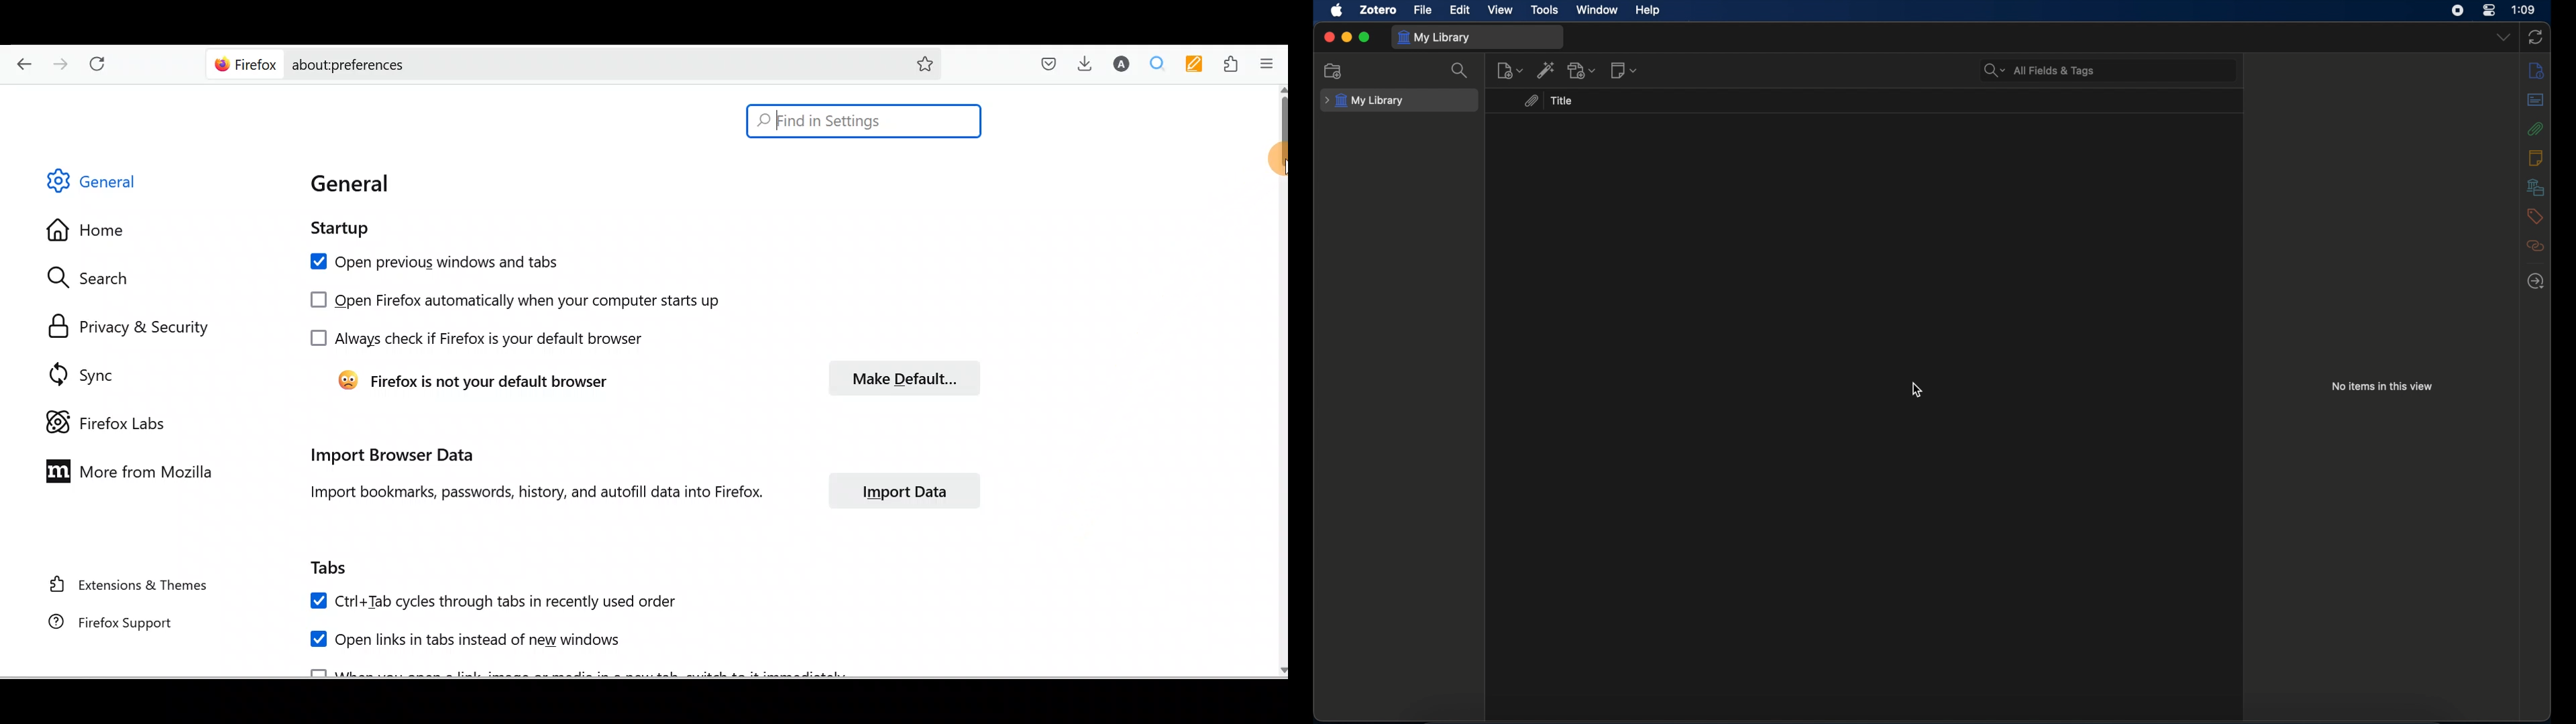 The height and width of the screenshot is (728, 2576). I want to click on my library, so click(1436, 38).